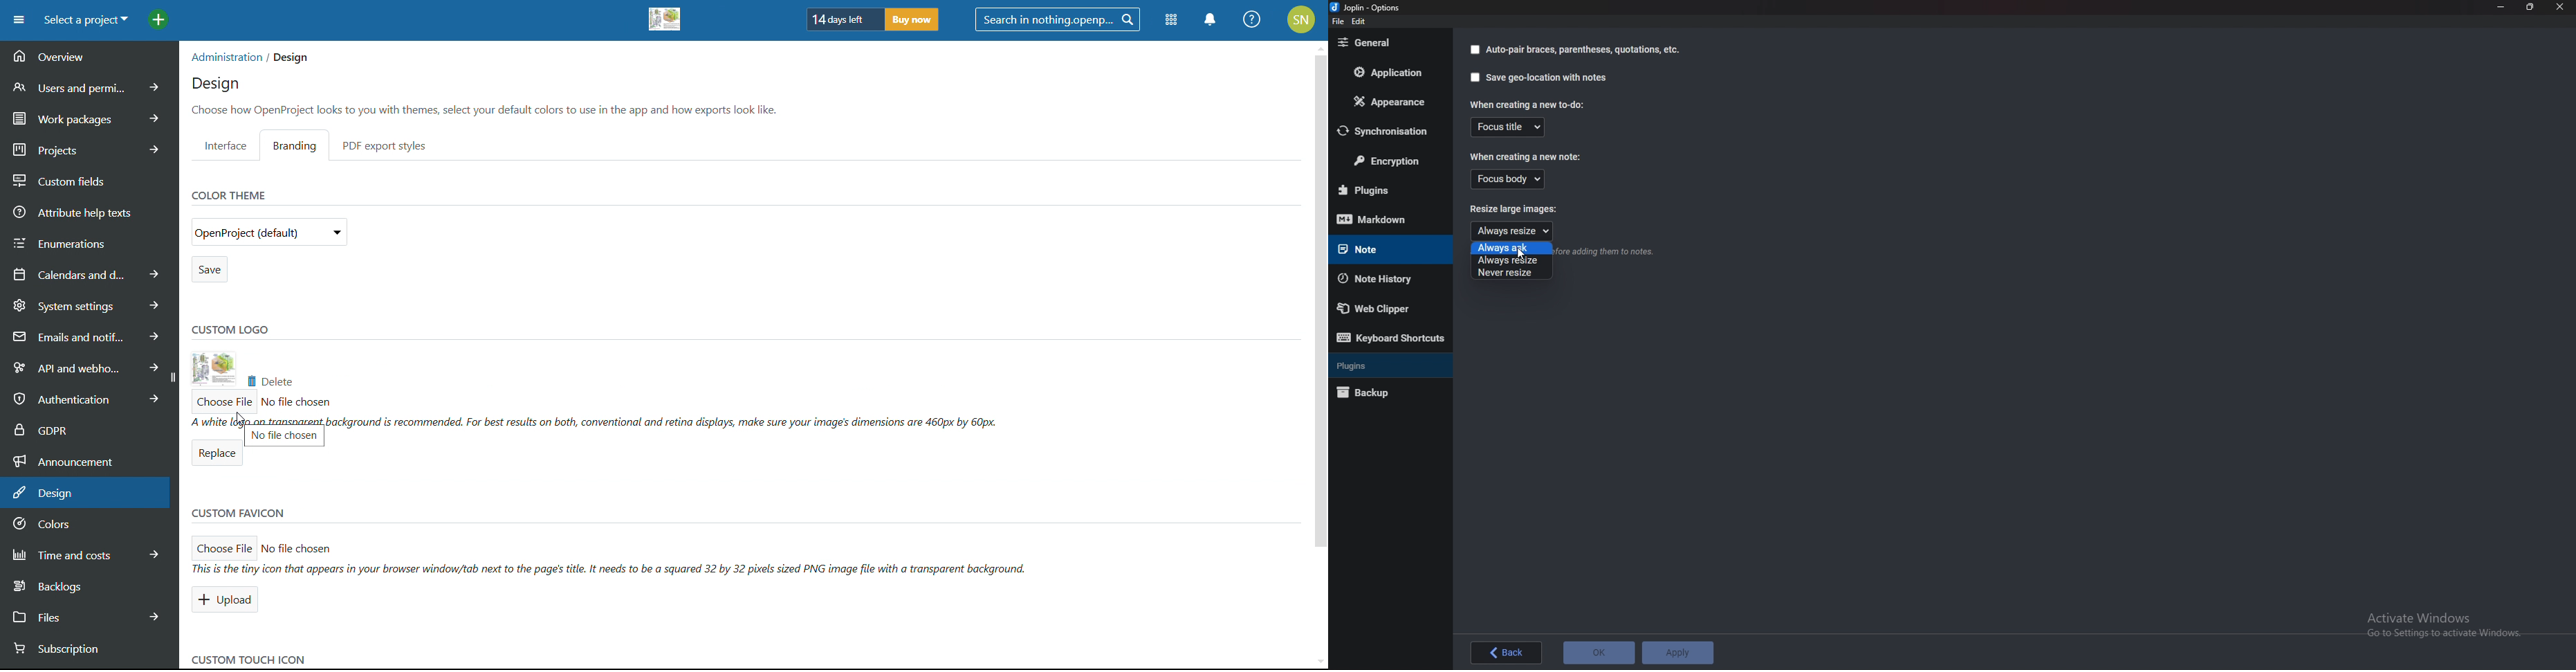 The image size is (2576, 672). What do you see at coordinates (1381, 278) in the screenshot?
I see `Note history` at bounding box center [1381, 278].